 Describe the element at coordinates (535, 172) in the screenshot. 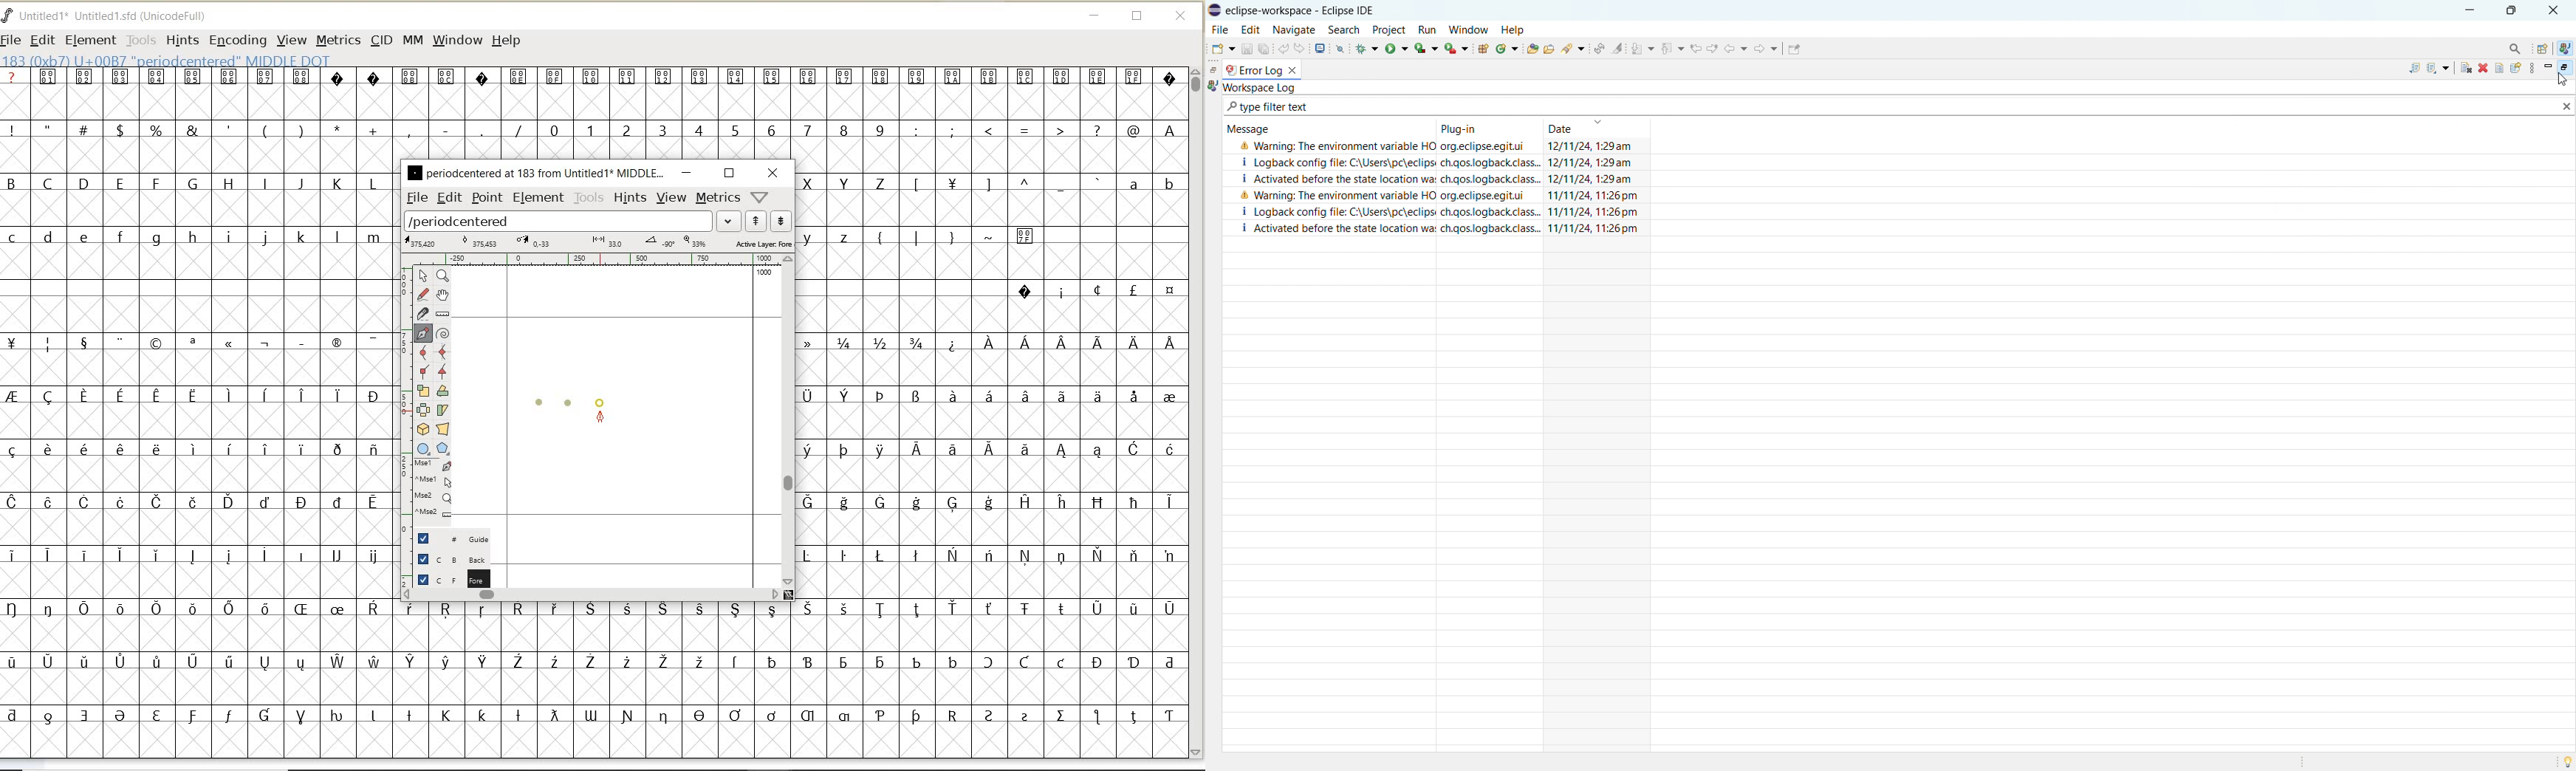

I see `glyph name` at that location.